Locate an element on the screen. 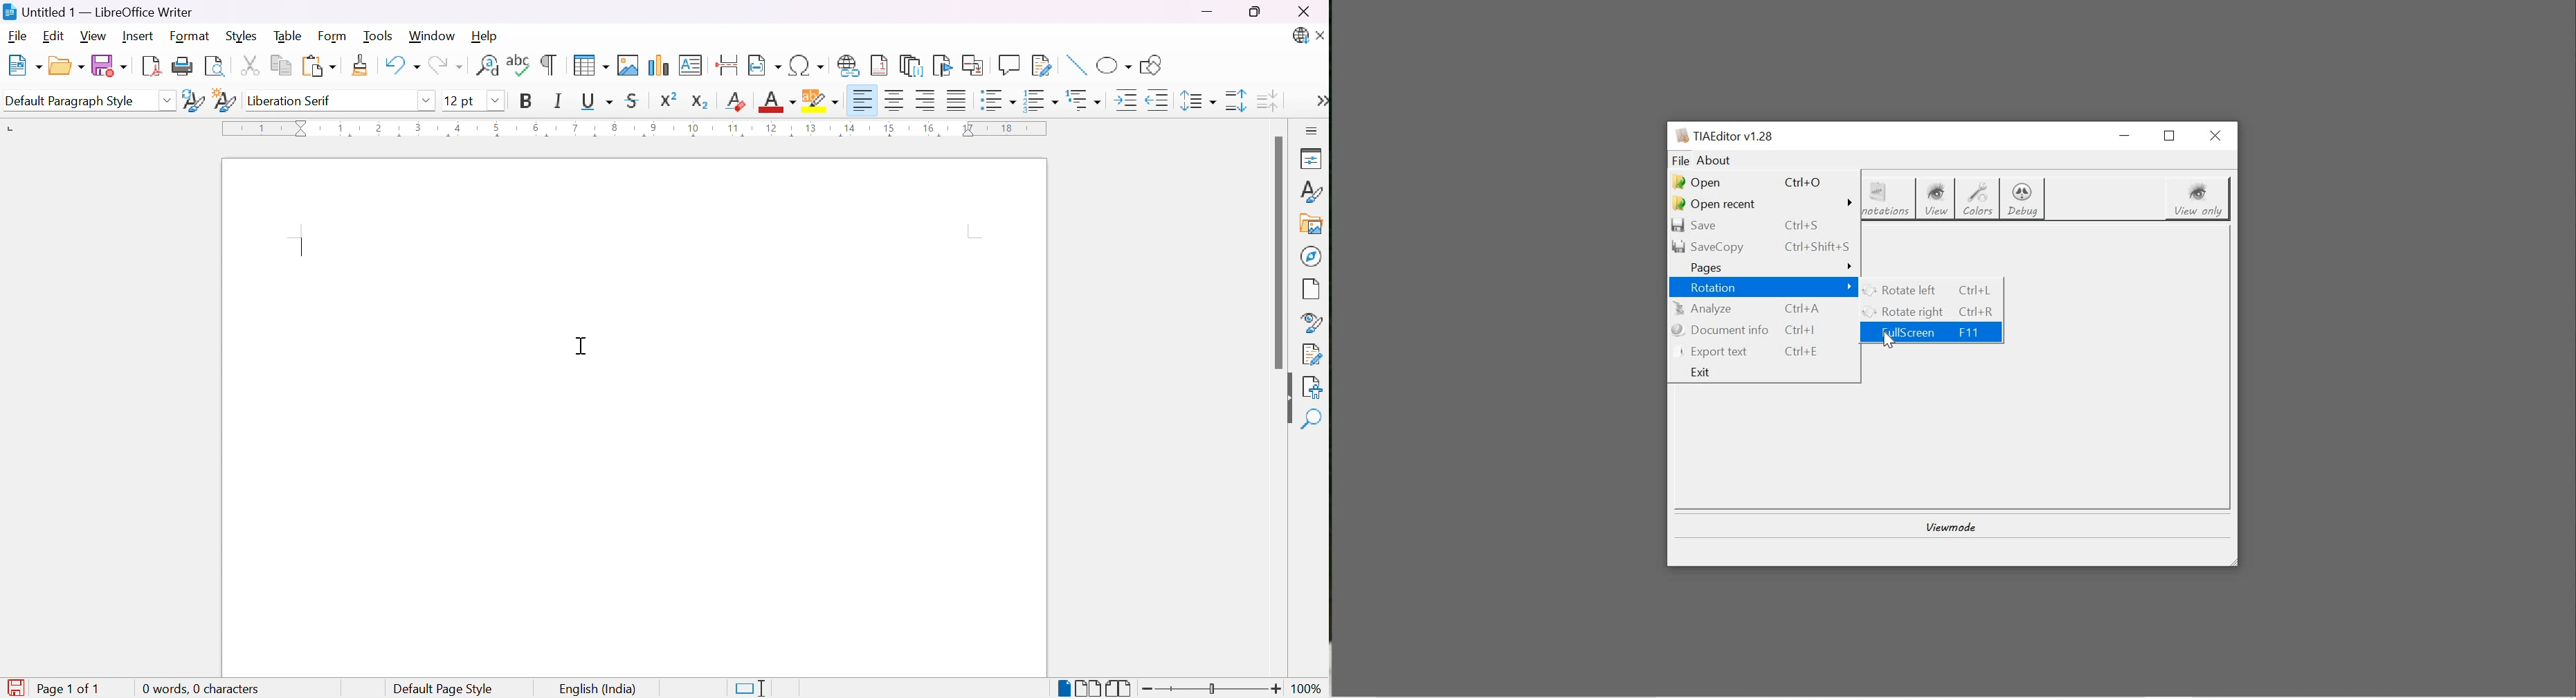 This screenshot has width=2576, height=700. Insert line is located at coordinates (1075, 66).